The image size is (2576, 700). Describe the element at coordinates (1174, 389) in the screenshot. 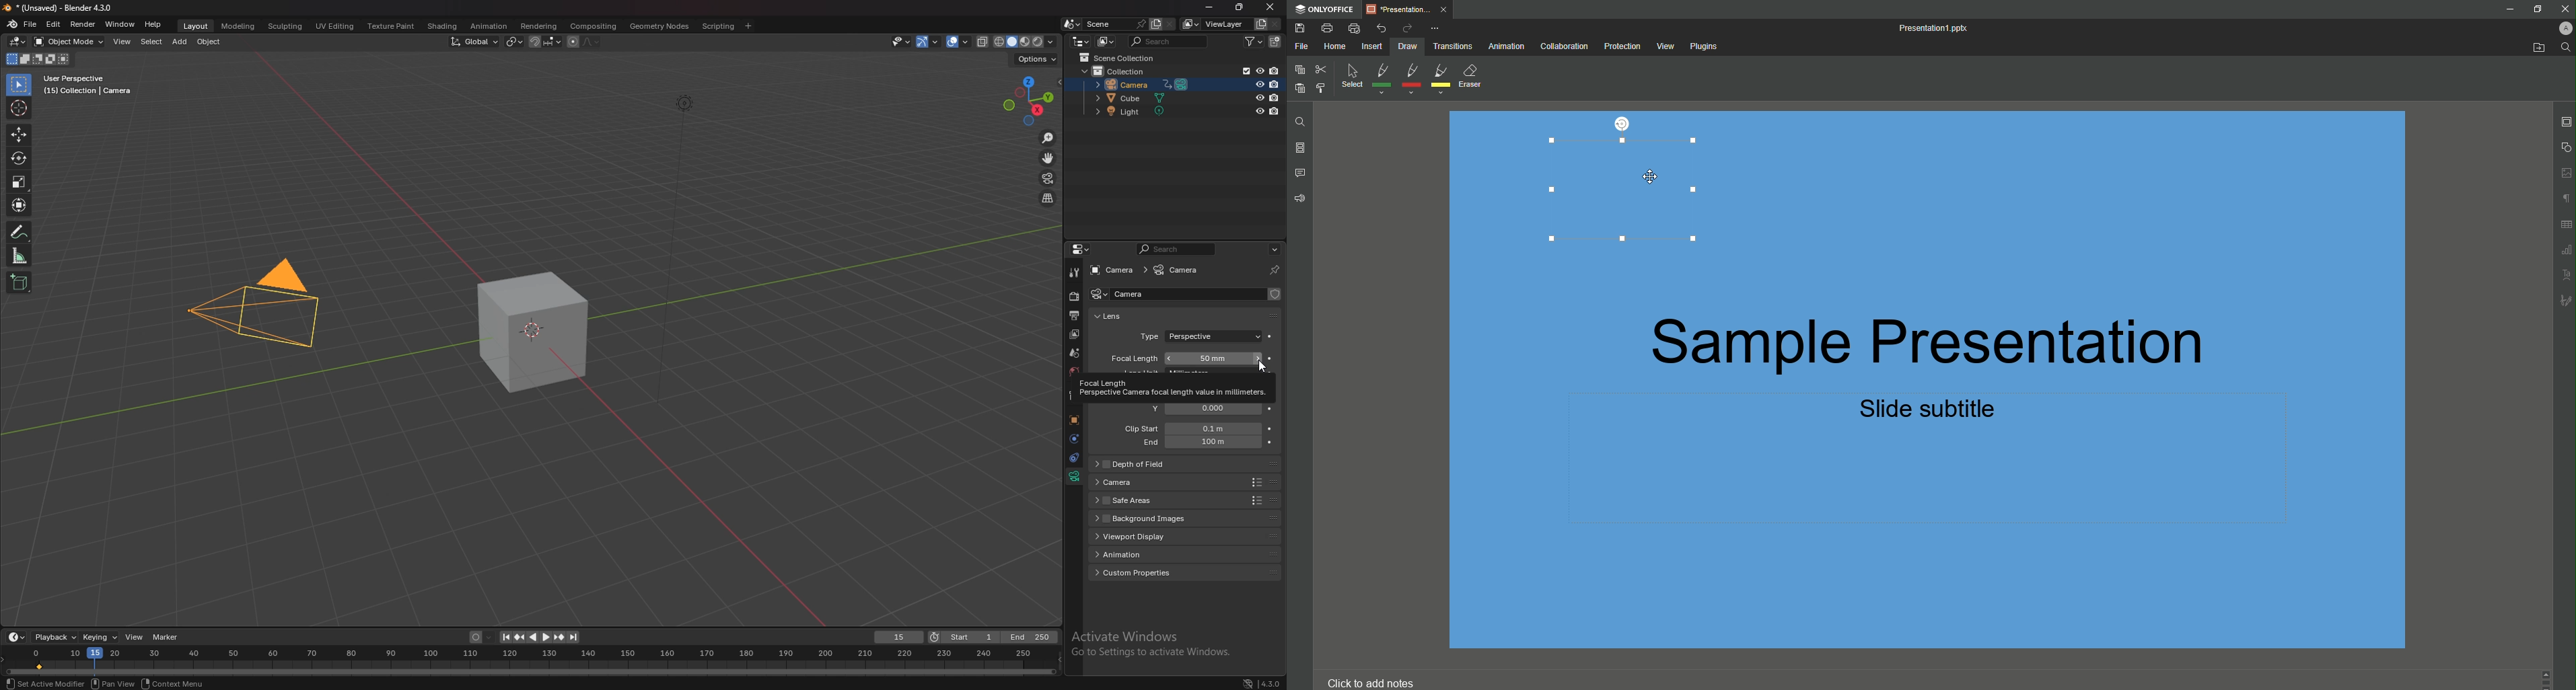

I see `tooltip` at that location.